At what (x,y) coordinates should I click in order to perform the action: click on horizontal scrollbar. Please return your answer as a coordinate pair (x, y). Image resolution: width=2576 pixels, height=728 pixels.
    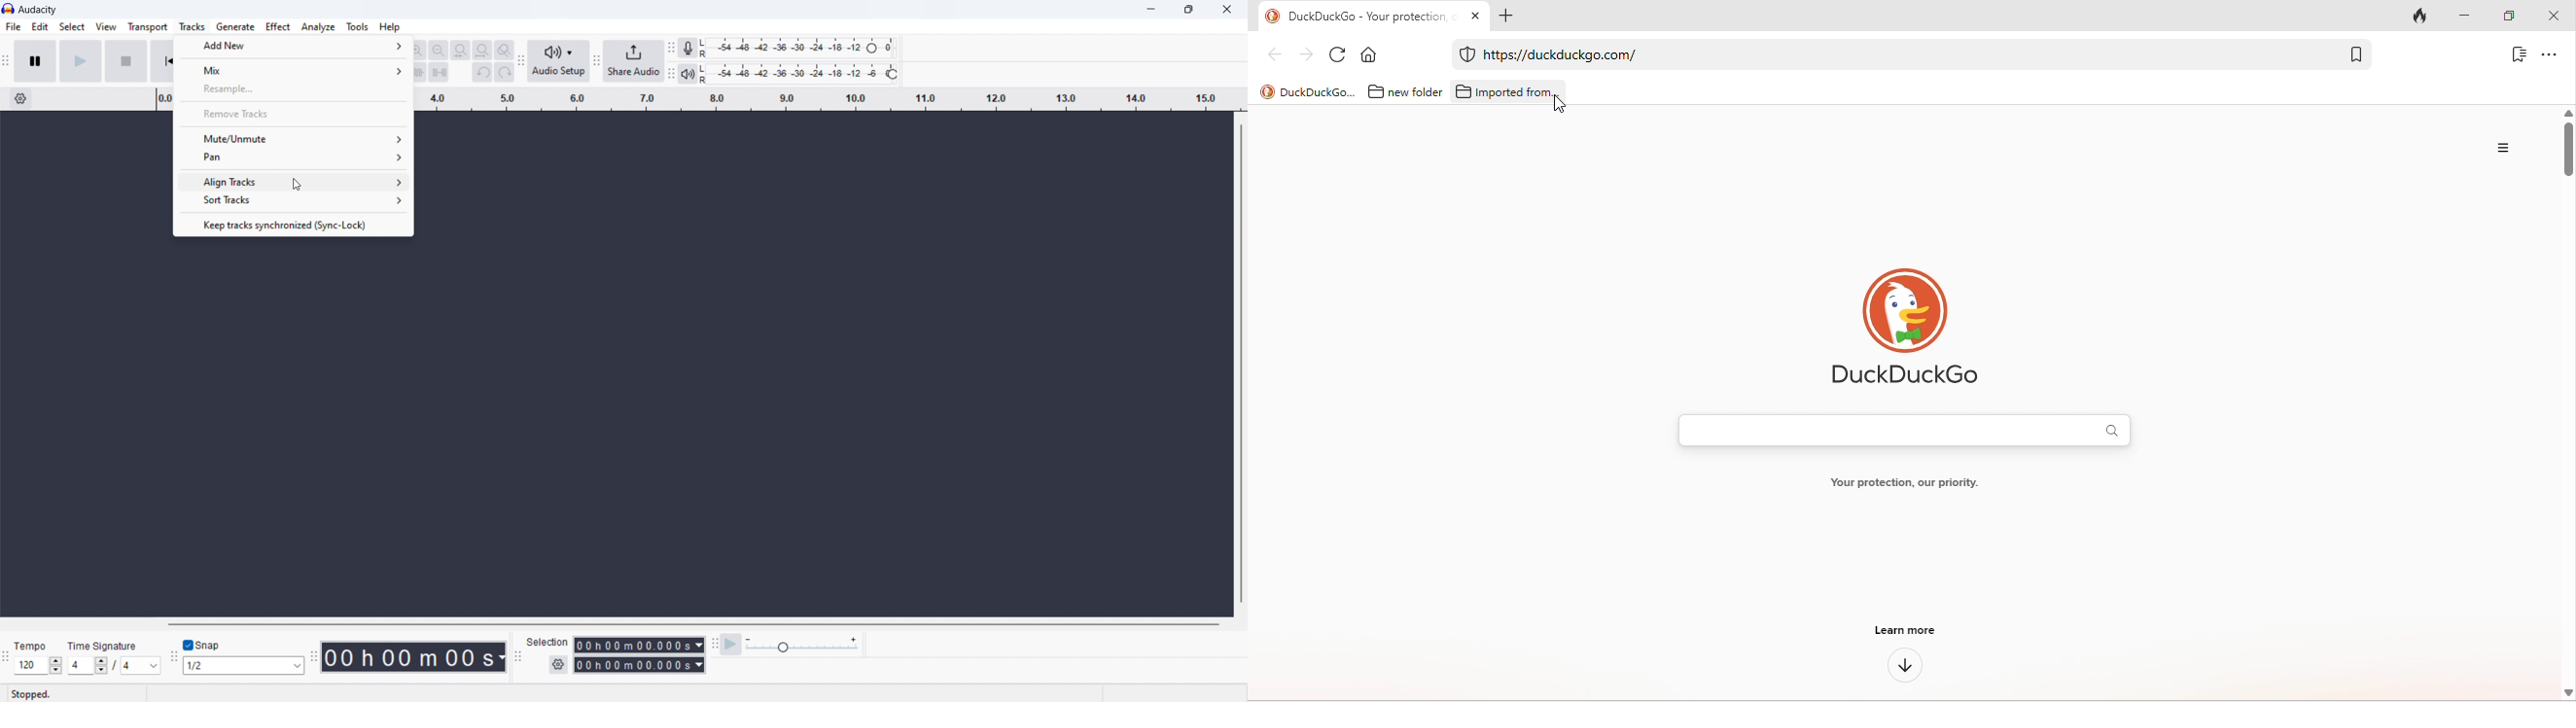
    Looking at the image, I should click on (693, 624).